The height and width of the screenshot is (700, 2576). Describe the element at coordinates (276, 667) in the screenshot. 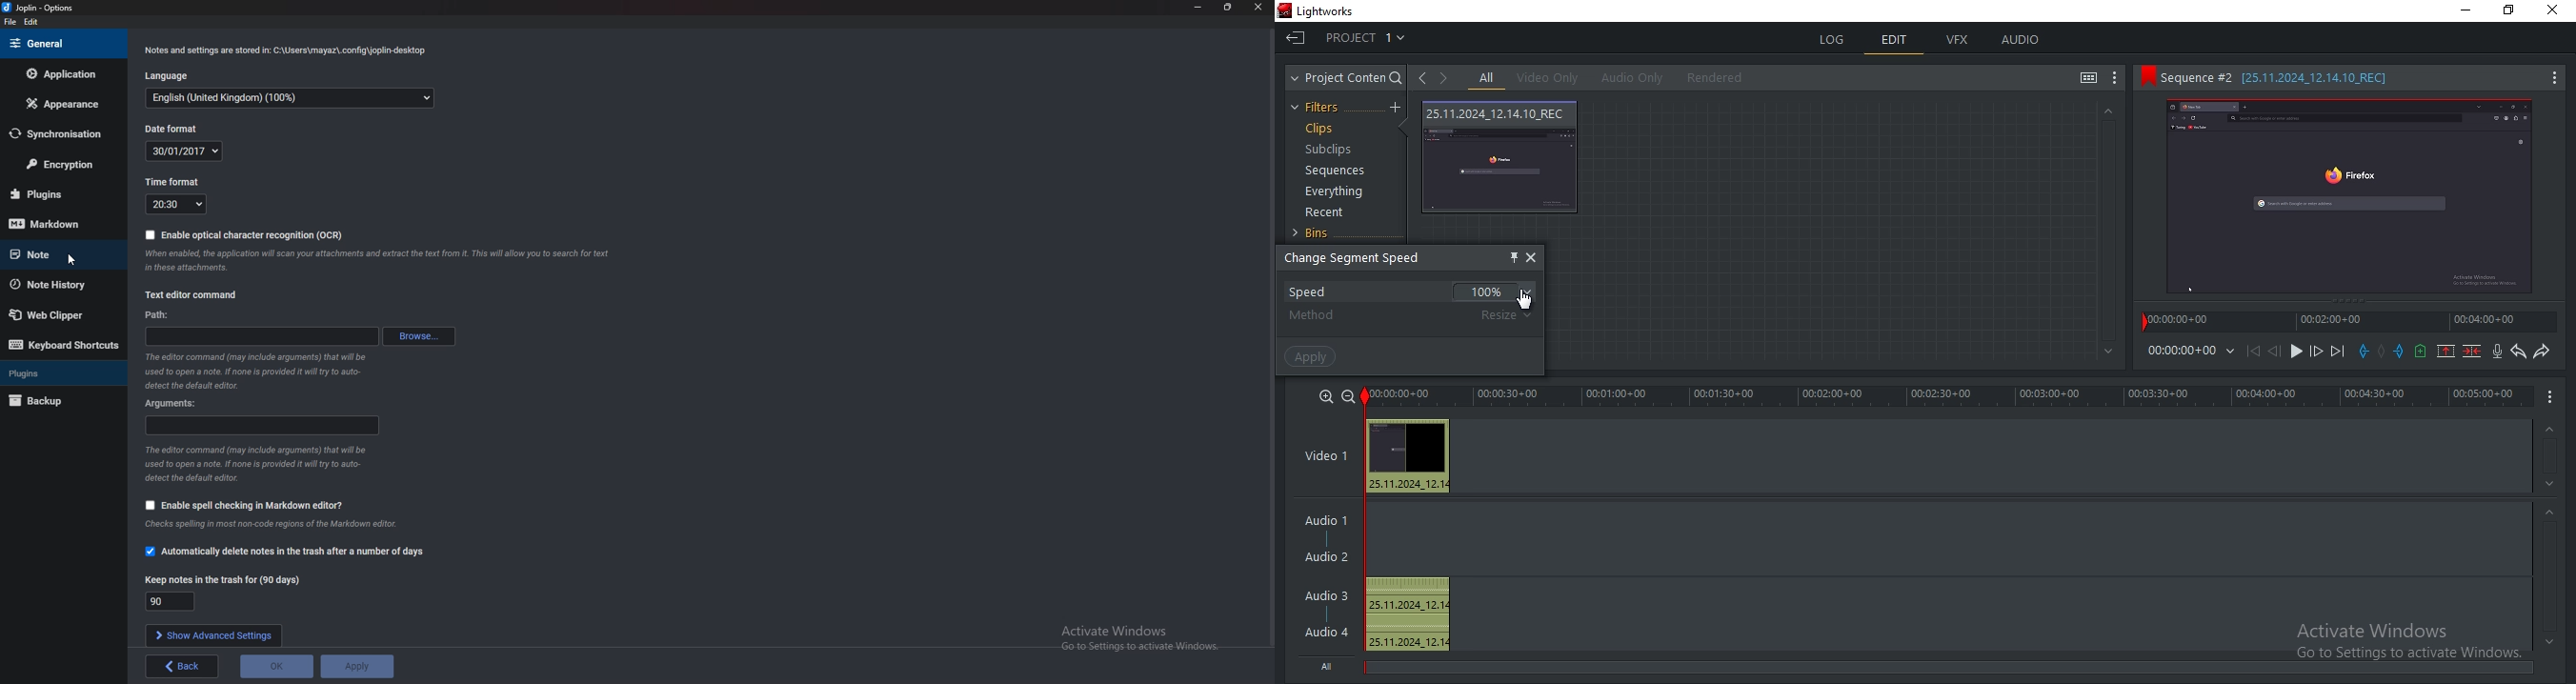

I see `ok` at that location.